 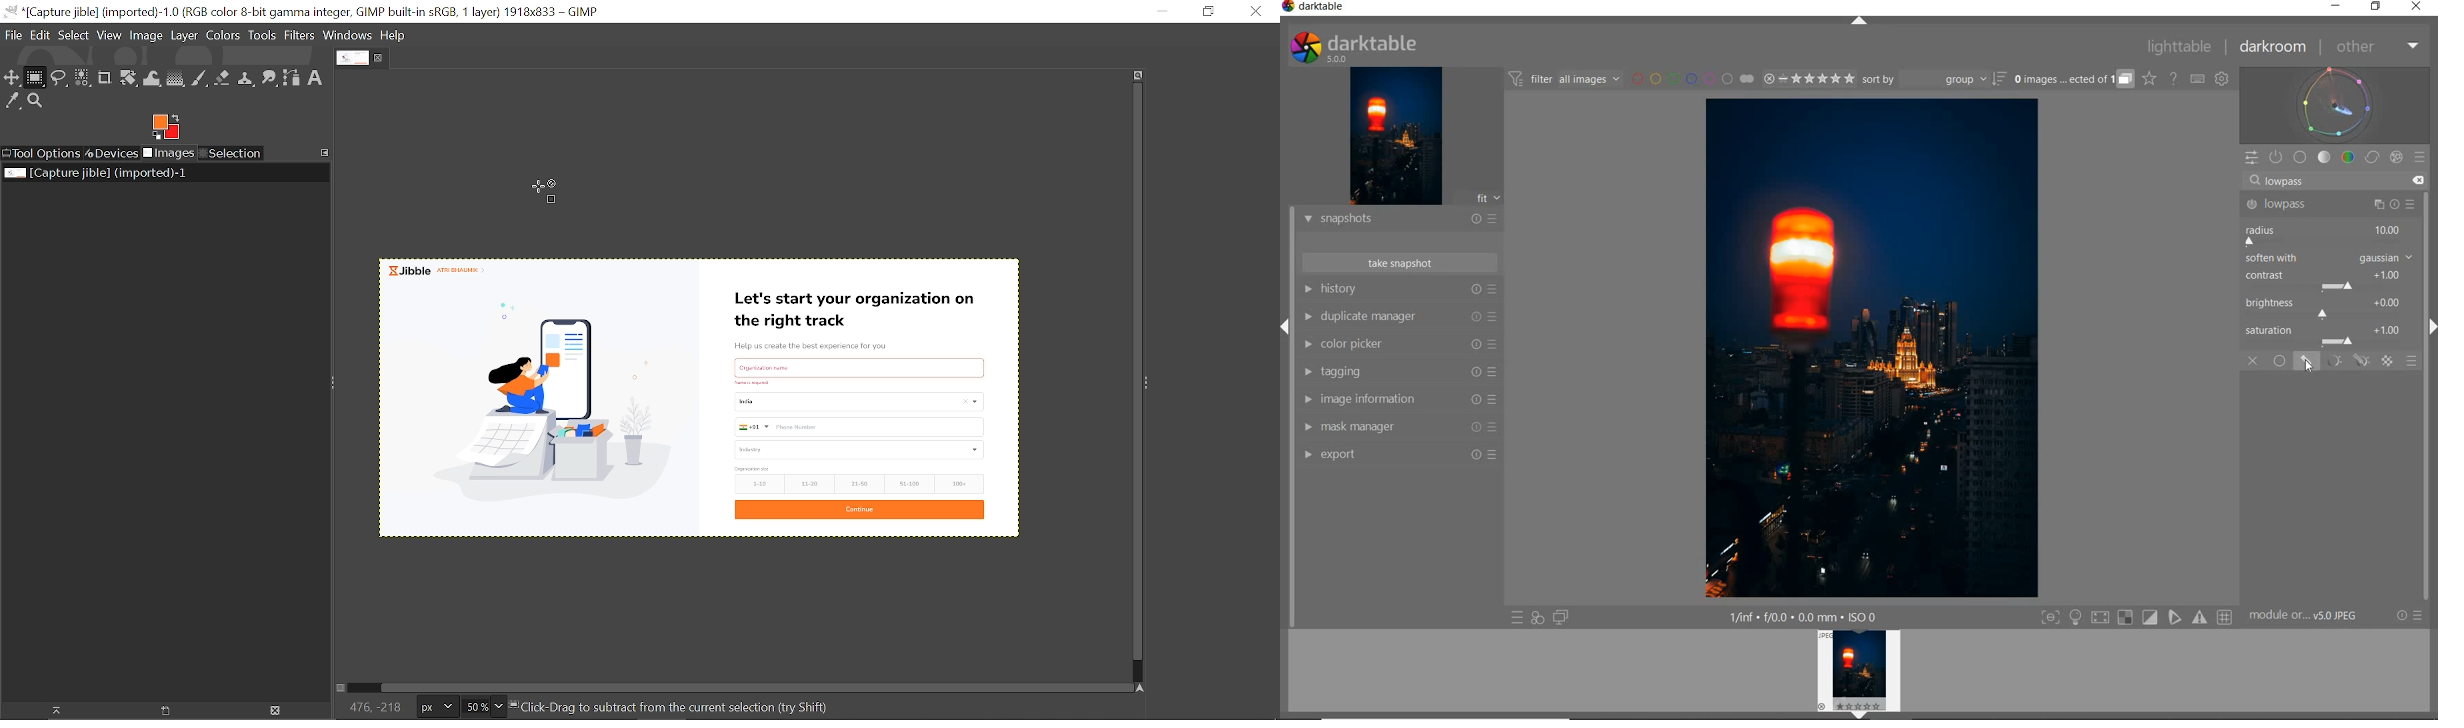 I want to click on Current window, so click(x=309, y=12).